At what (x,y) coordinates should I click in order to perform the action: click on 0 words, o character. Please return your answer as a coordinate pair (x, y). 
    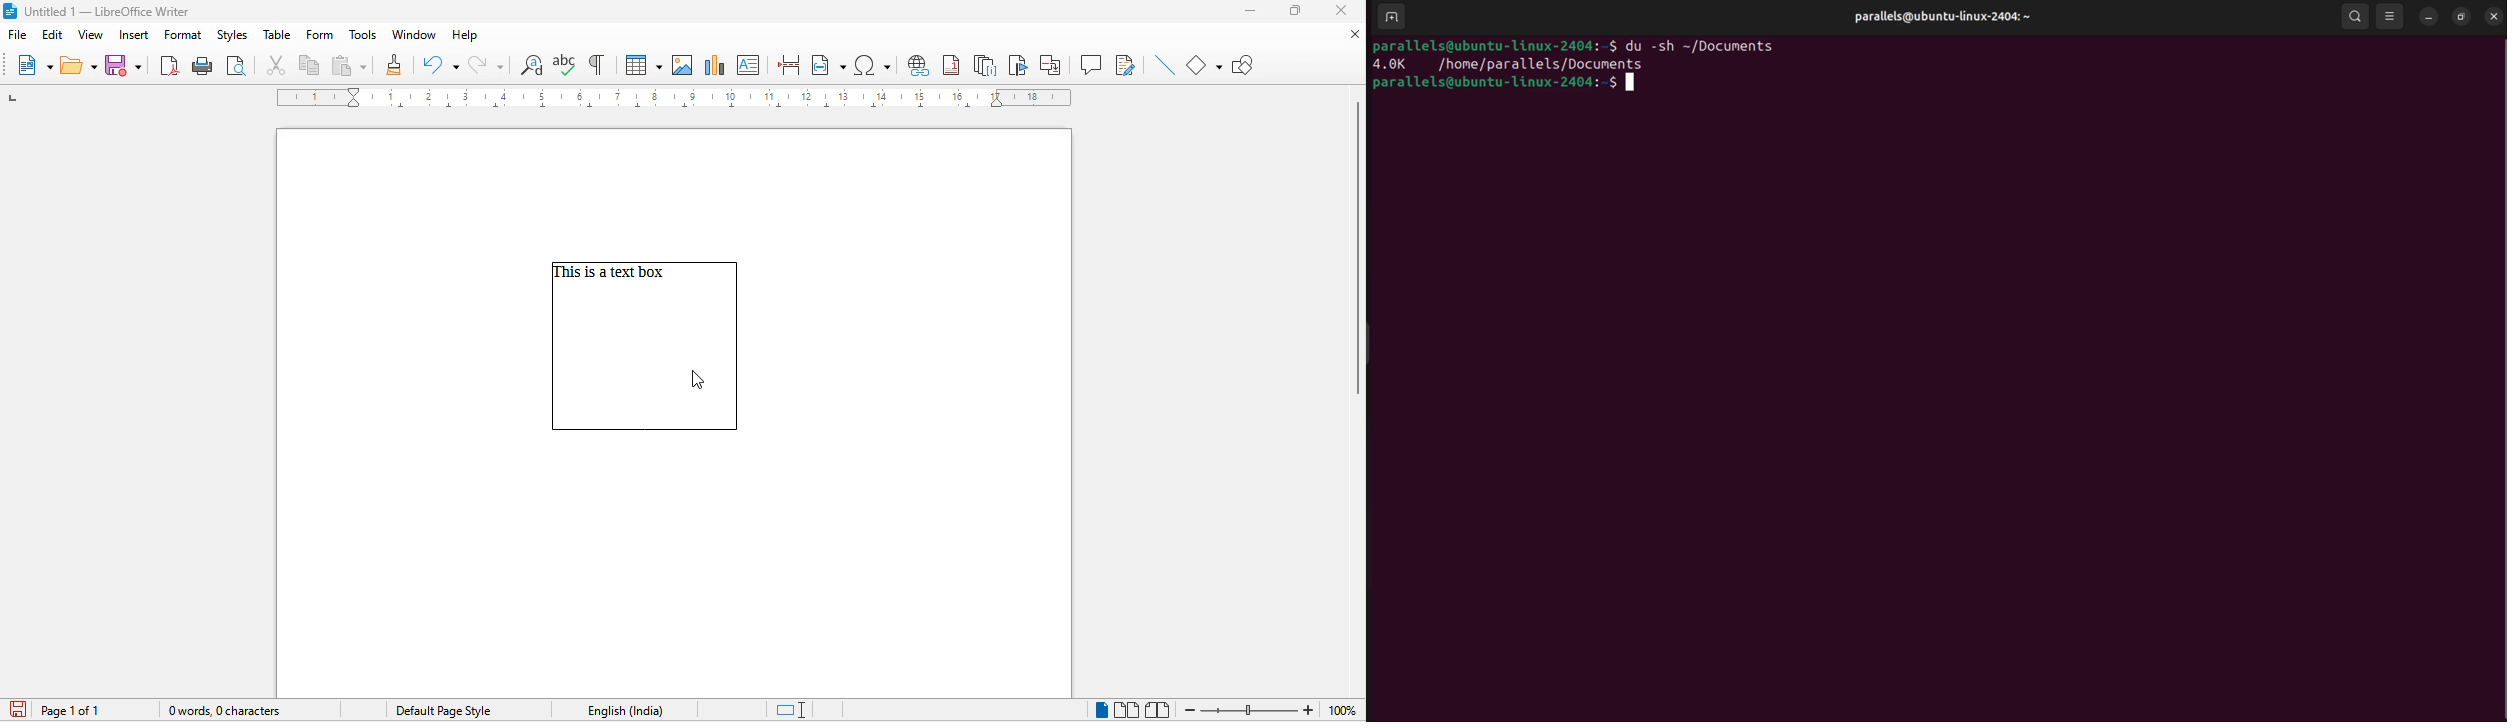
    Looking at the image, I should click on (246, 713).